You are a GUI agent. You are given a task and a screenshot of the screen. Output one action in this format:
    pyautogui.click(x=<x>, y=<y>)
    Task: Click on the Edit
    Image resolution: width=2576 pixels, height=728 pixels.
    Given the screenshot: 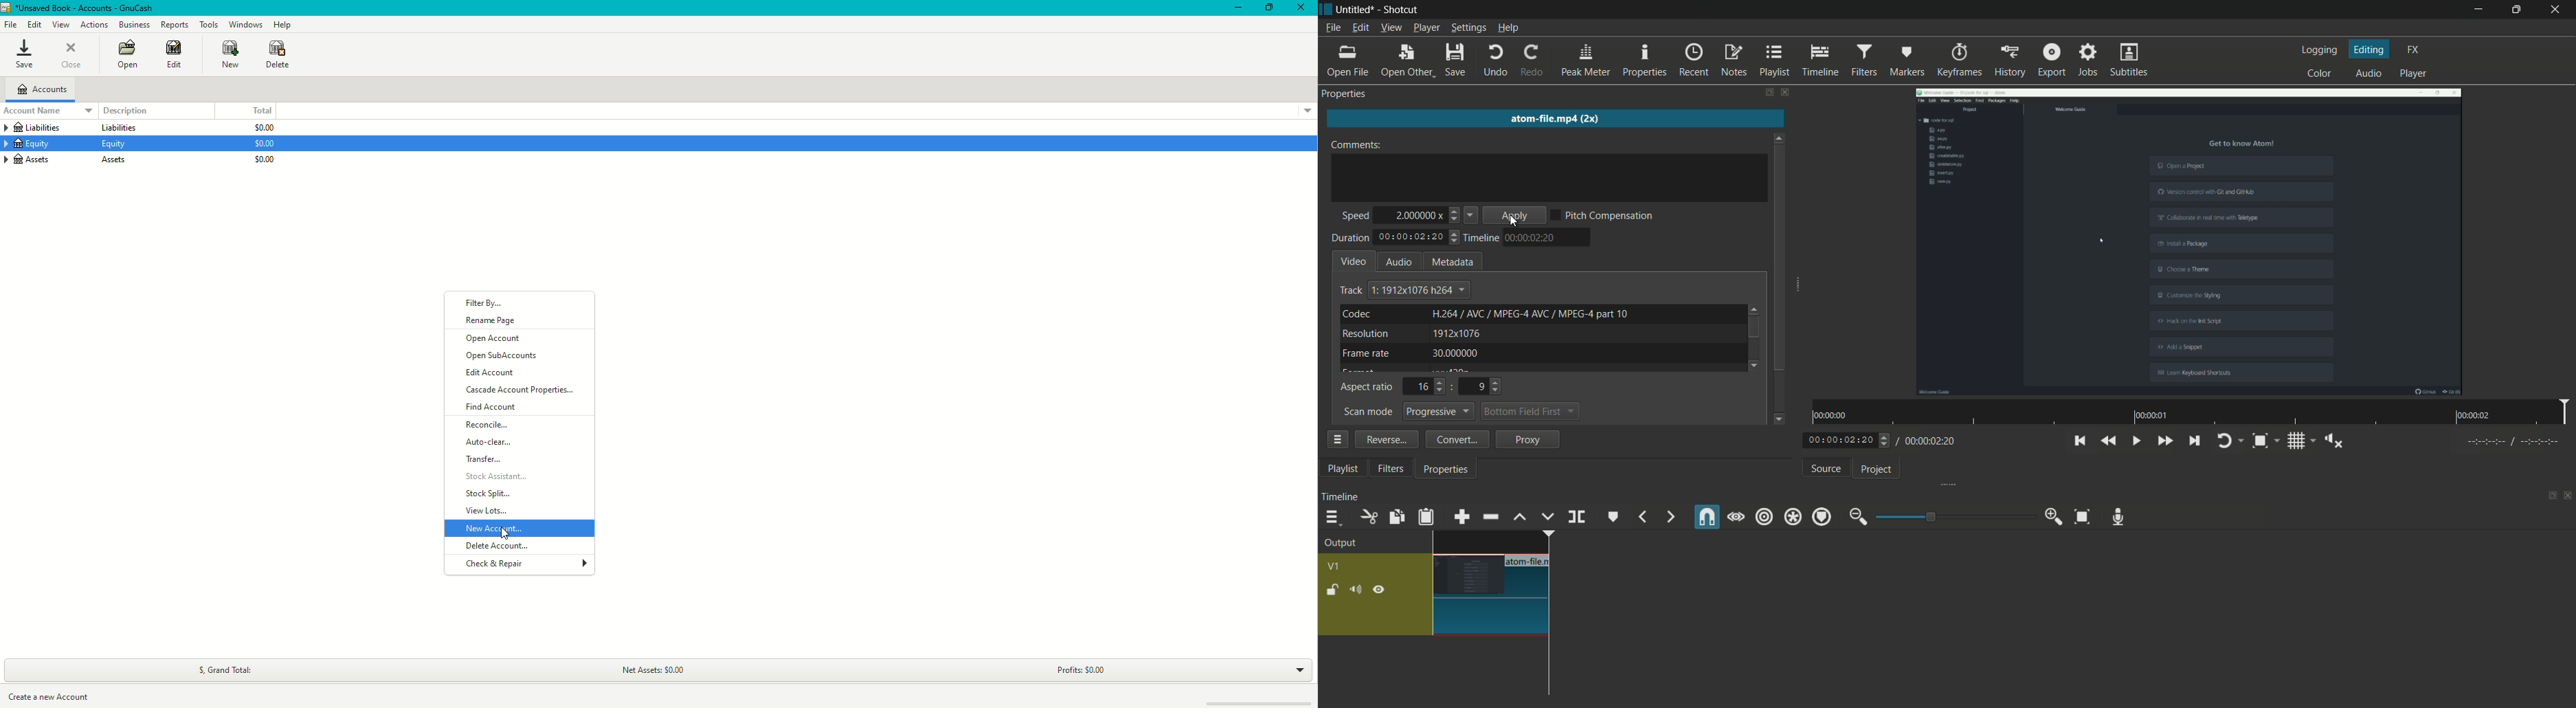 What is the action you would take?
    pyautogui.click(x=177, y=56)
    